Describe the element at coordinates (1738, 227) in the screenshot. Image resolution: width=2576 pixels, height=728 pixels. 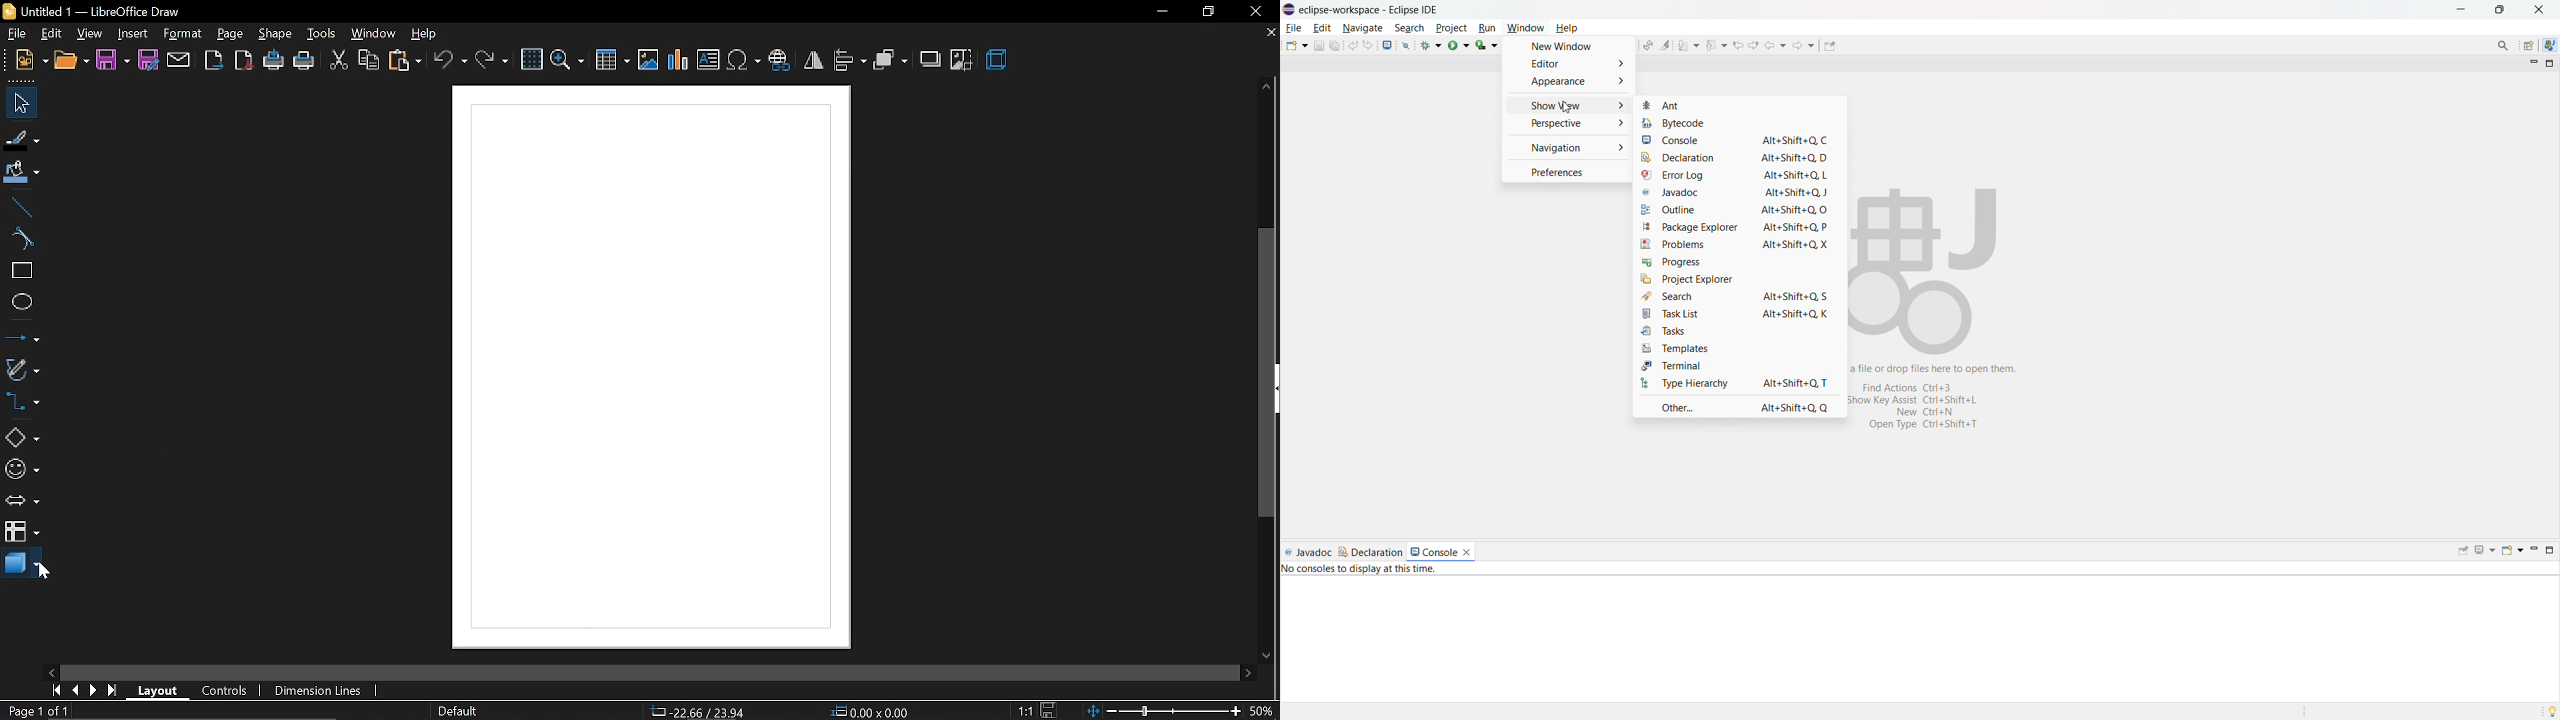
I see `package explorer` at that location.